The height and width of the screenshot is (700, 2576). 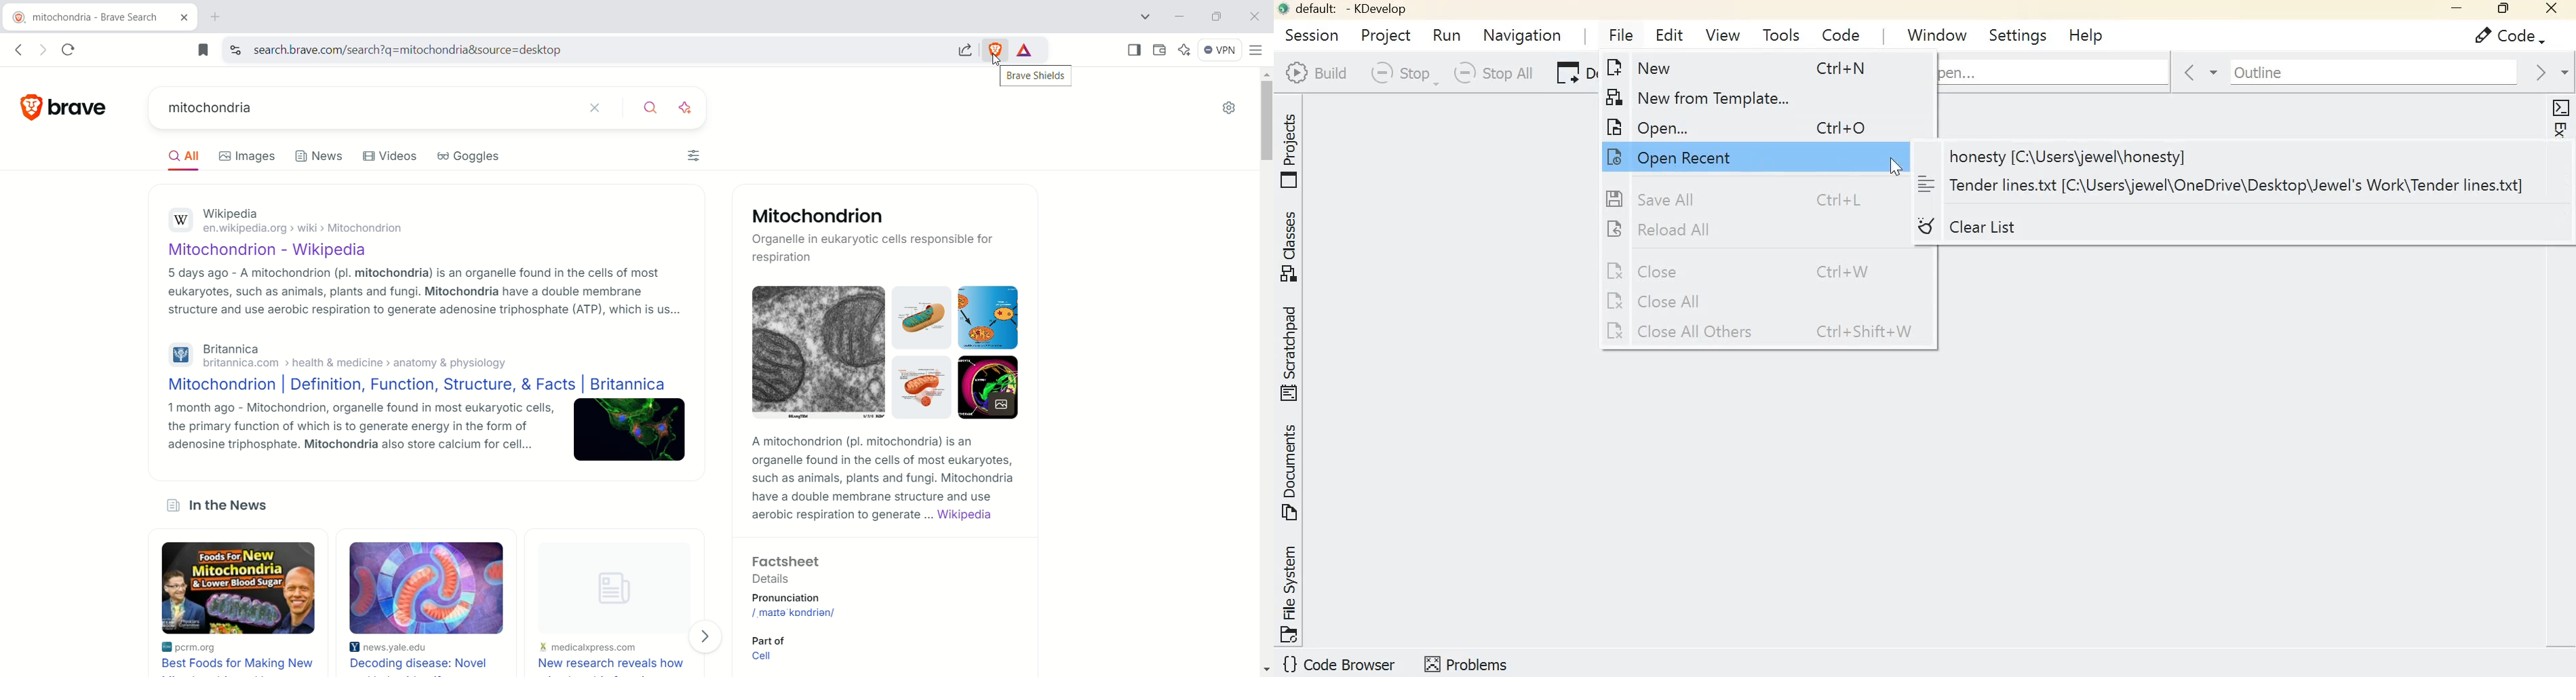 What do you see at coordinates (365, 356) in the screenshot?
I see `Britannicabritannica.com > health & medicine > anatomy & physiology` at bounding box center [365, 356].